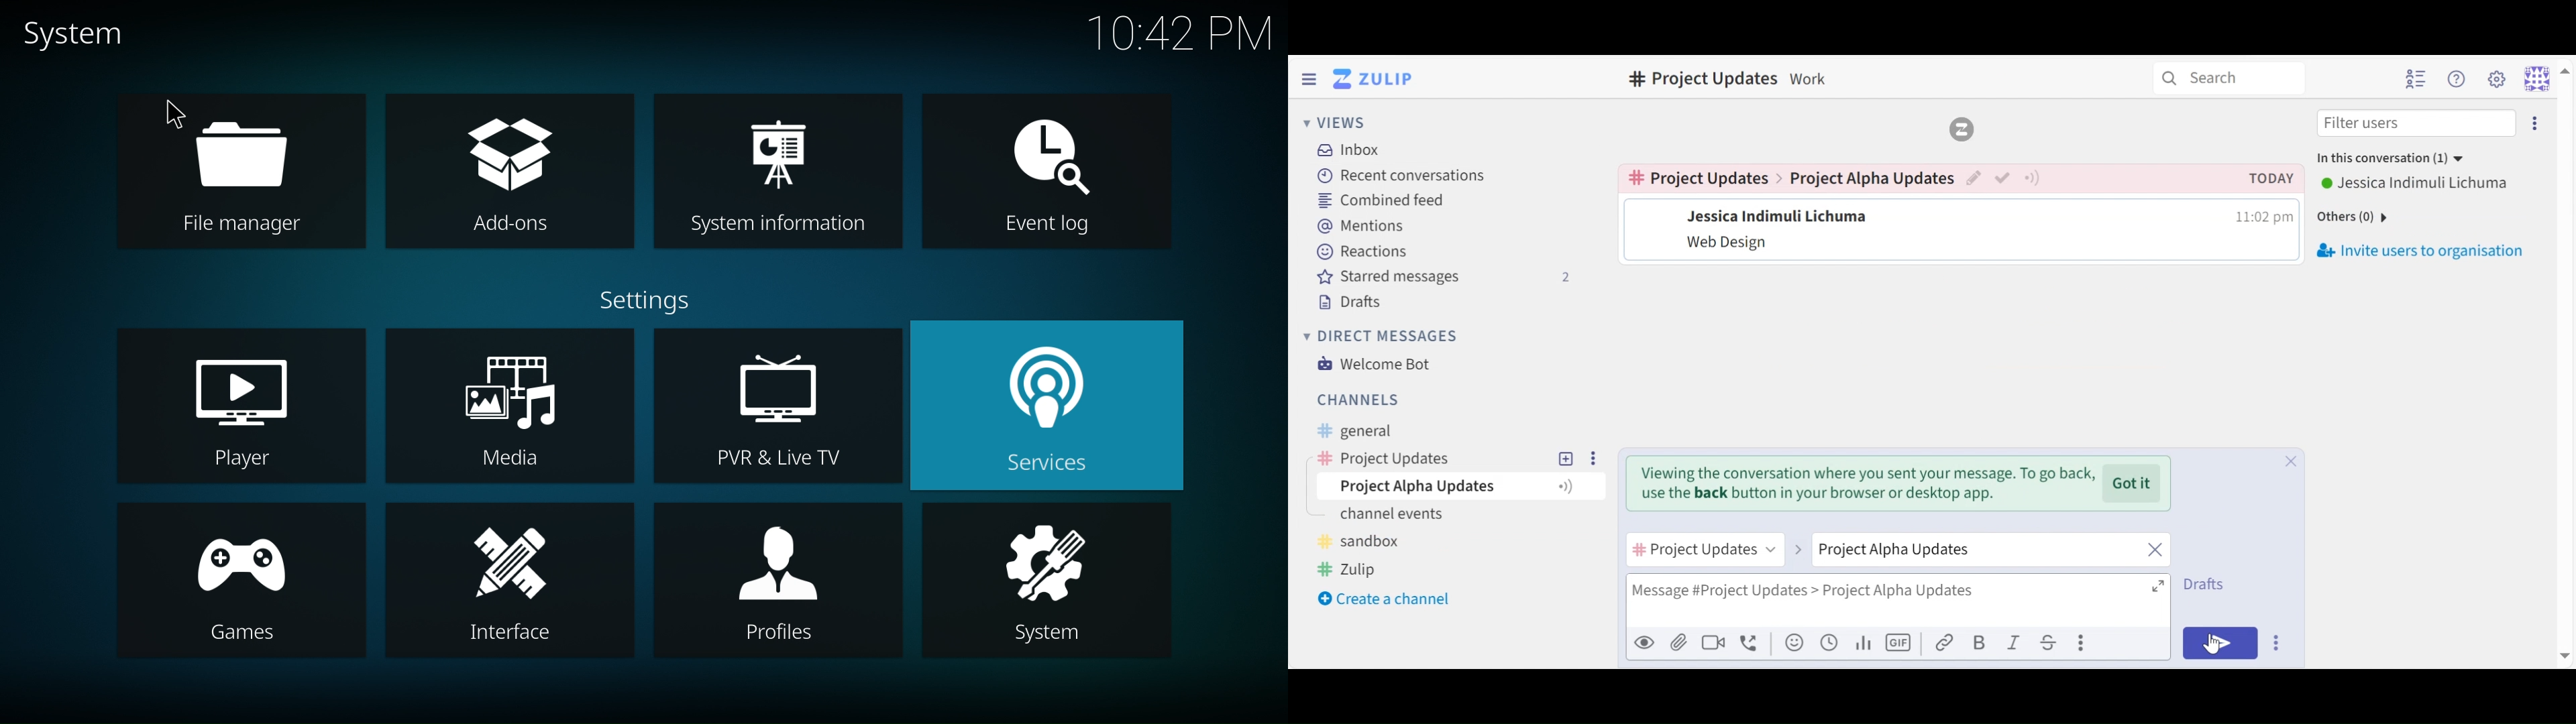 The width and height of the screenshot is (2576, 728). What do you see at coordinates (1898, 643) in the screenshot?
I see `Add GIF` at bounding box center [1898, 643].